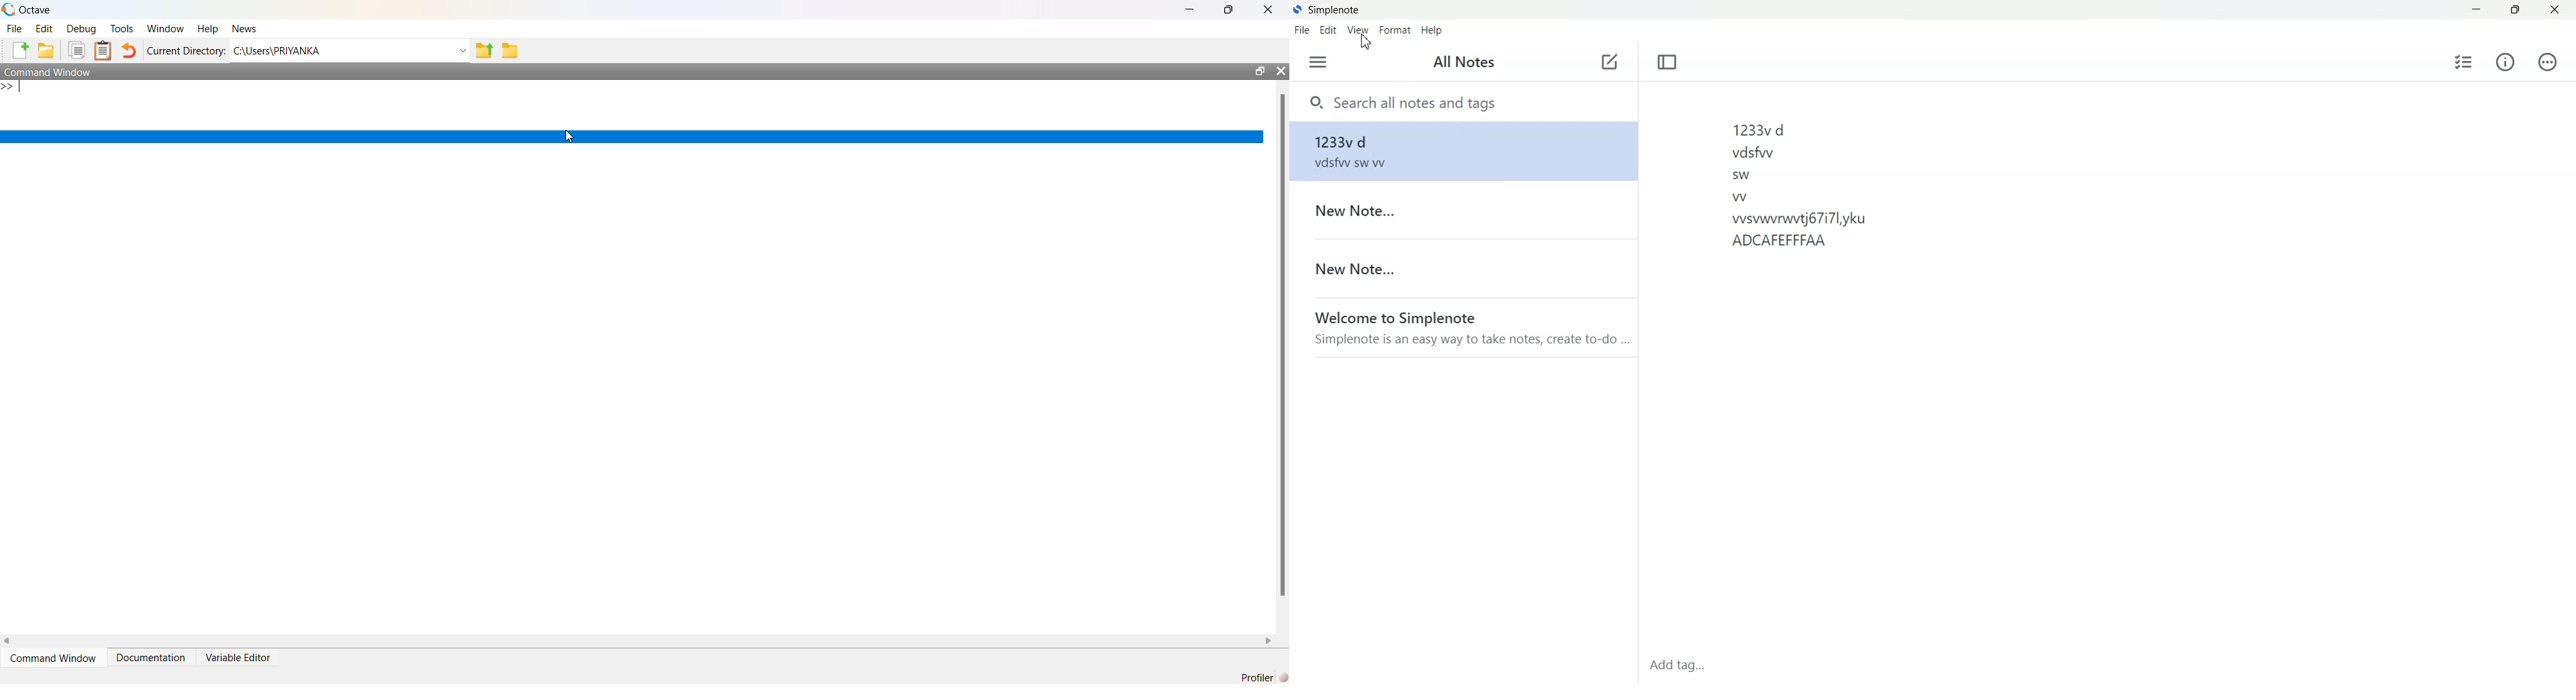  Describe the element at coordinates (1190, 9) in the screenshot. I see `minimize` at that location.